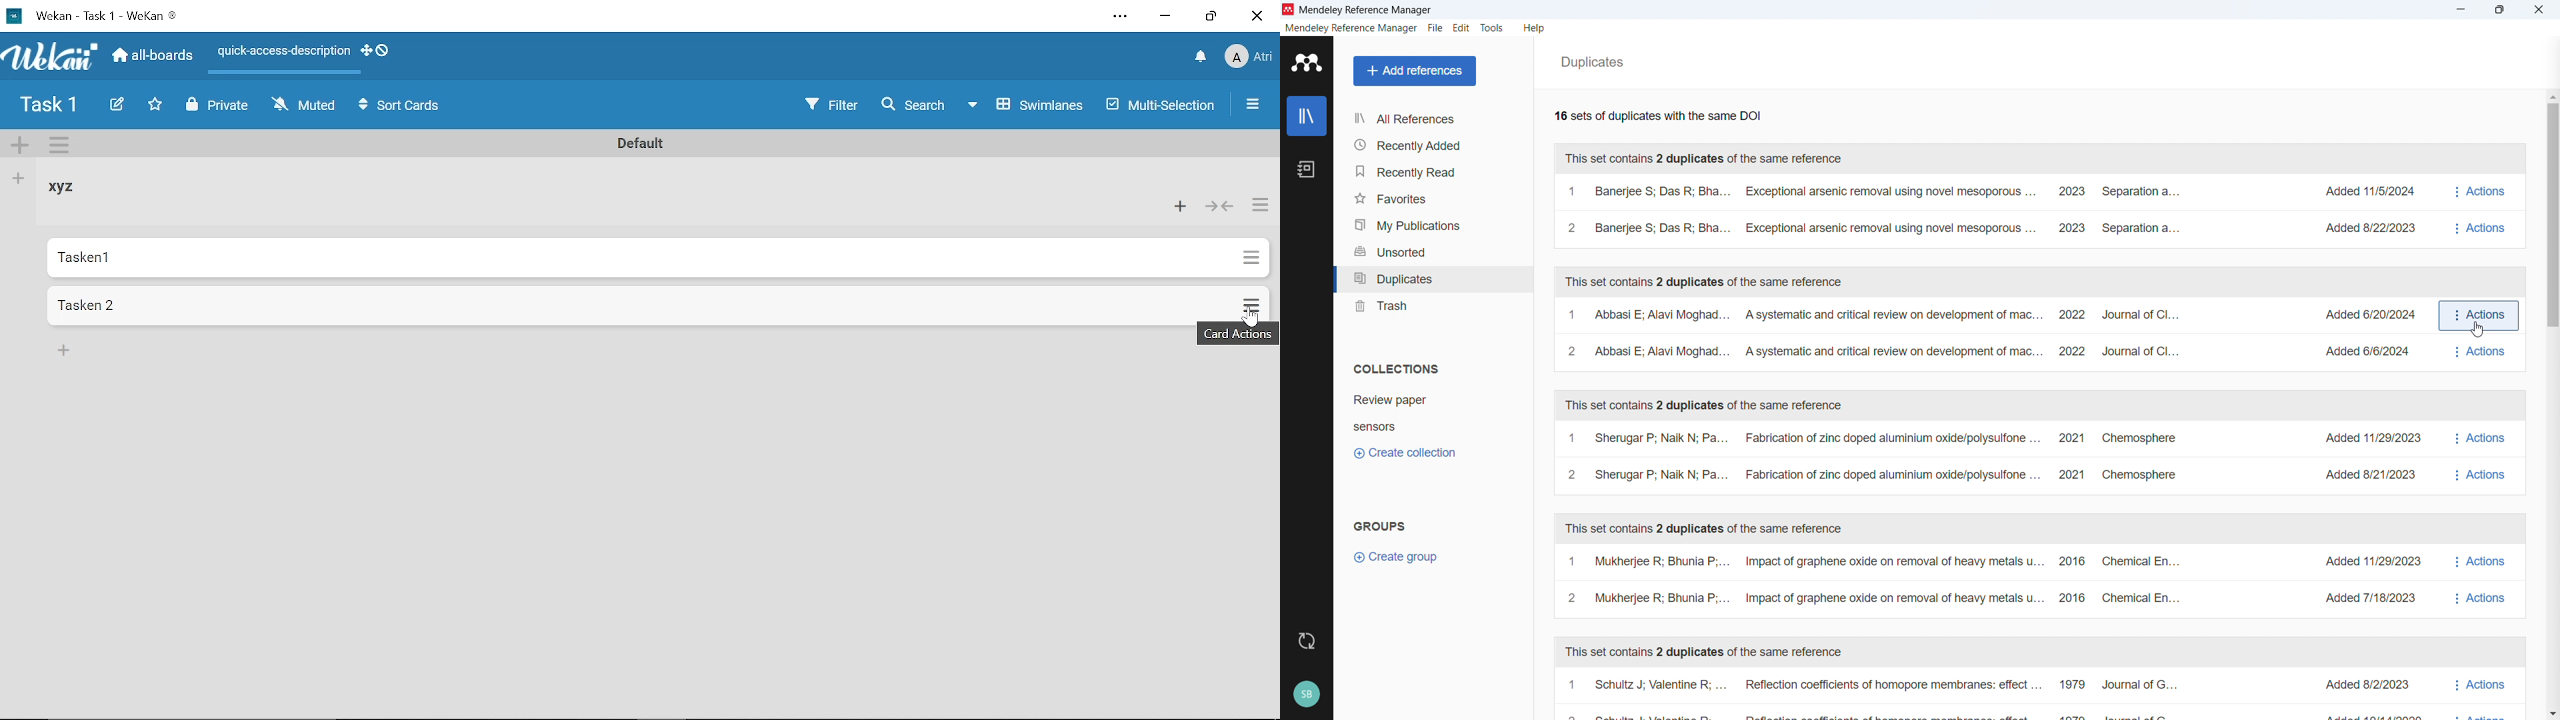  Describe the element at coordinates (1201, 57) in the screenshot. I see `Notifications` at that location.